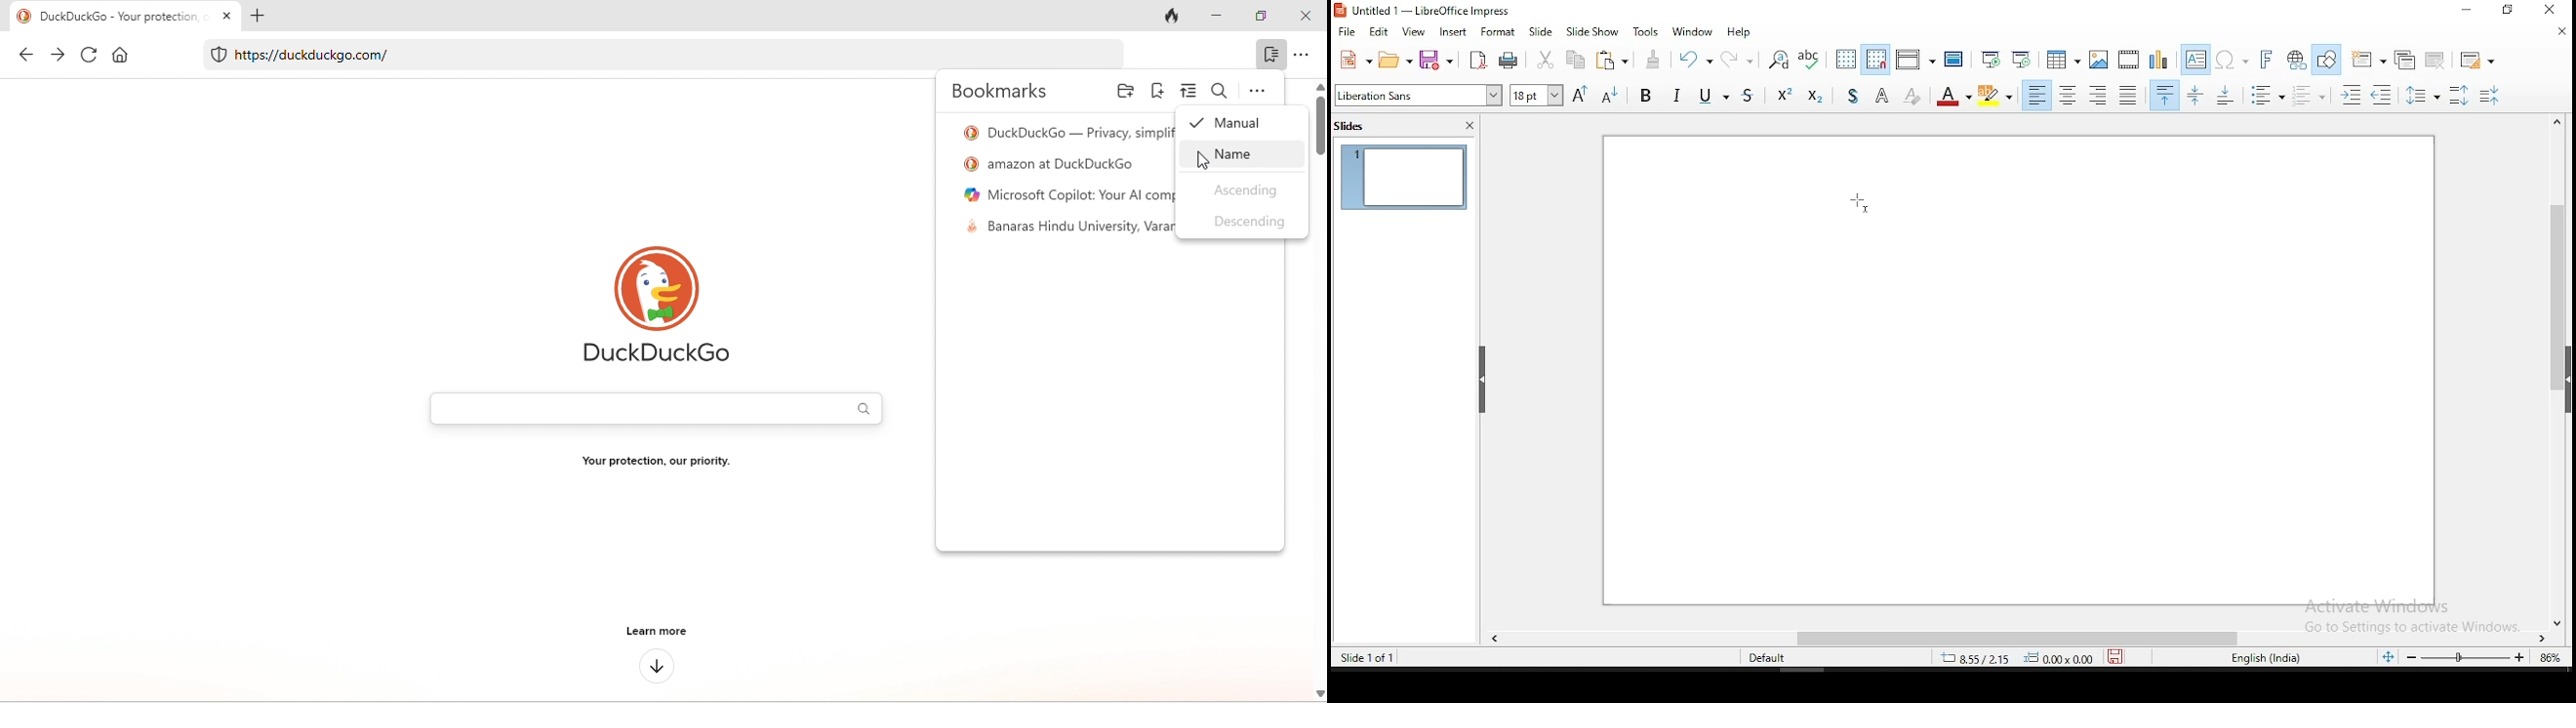 The height and width of the screenshot is (728, 2576). What do you see at coordinates (1394, 62) in the screenshot?
I see `open` at bounding box center [1394, 62].